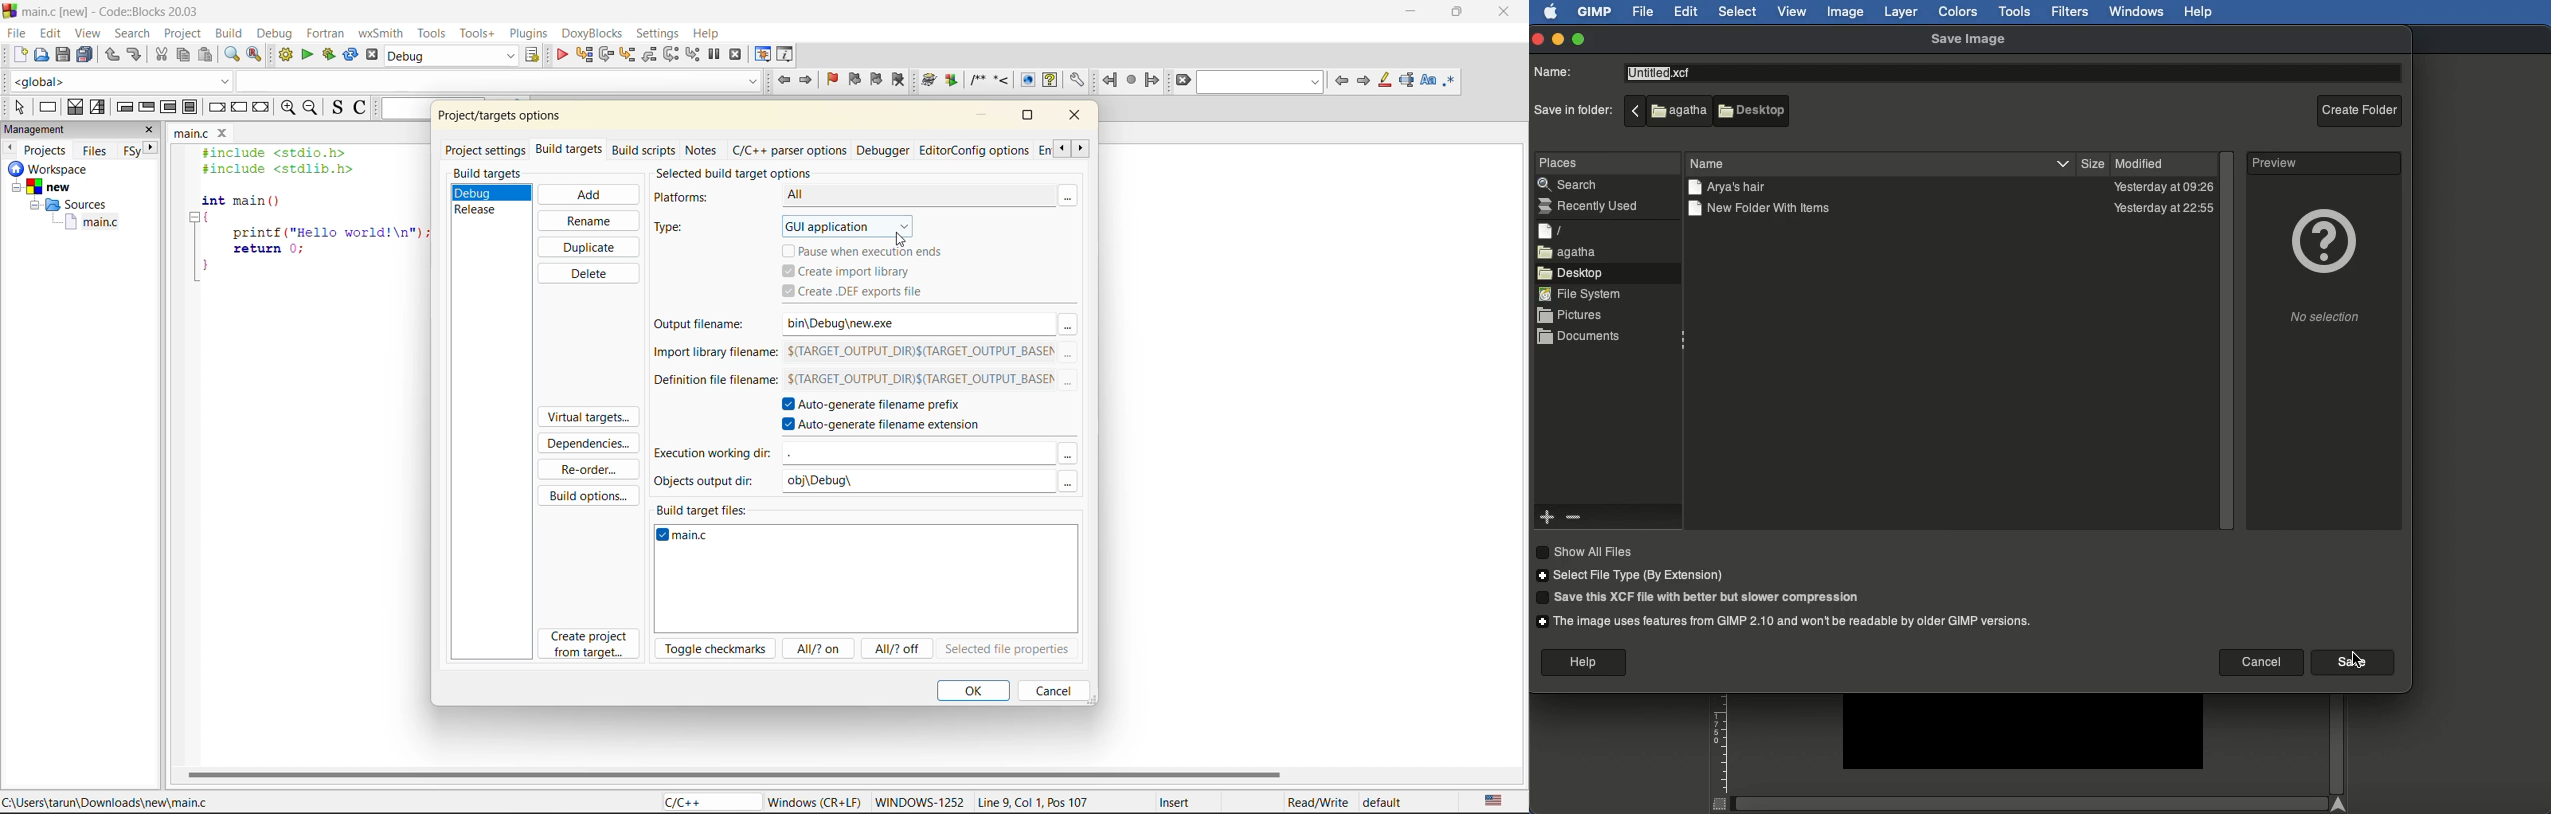  I want to click on open, so click(42, 55).